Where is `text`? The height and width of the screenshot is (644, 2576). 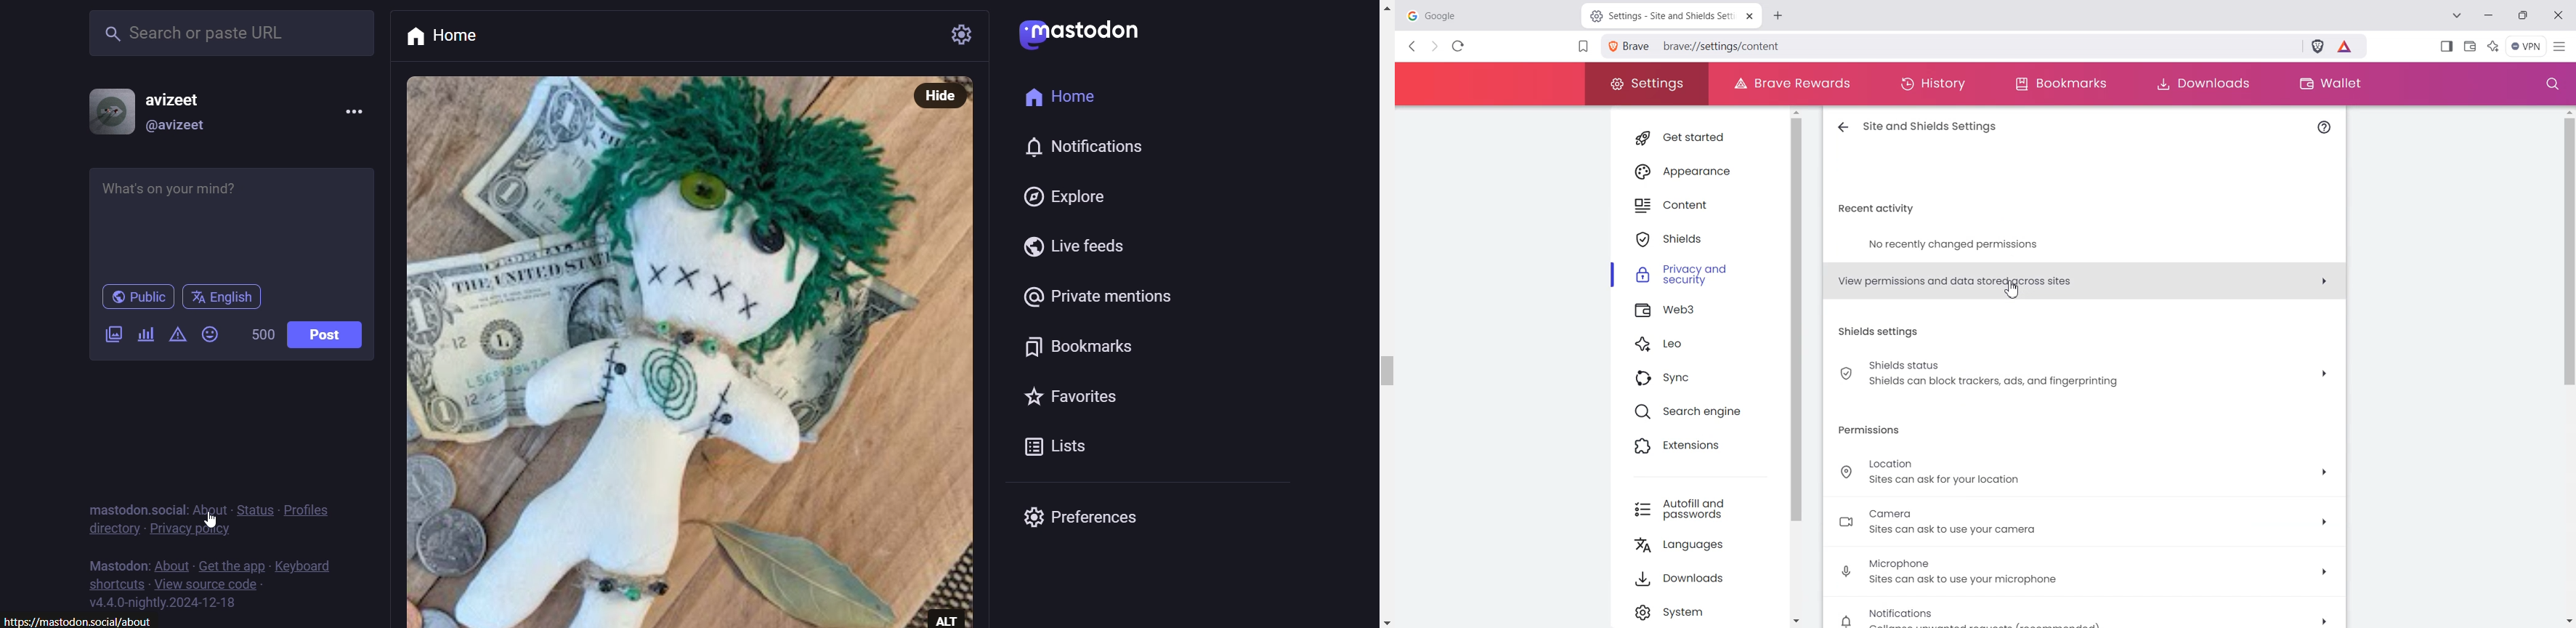
text is located at coordinates (133, 502).